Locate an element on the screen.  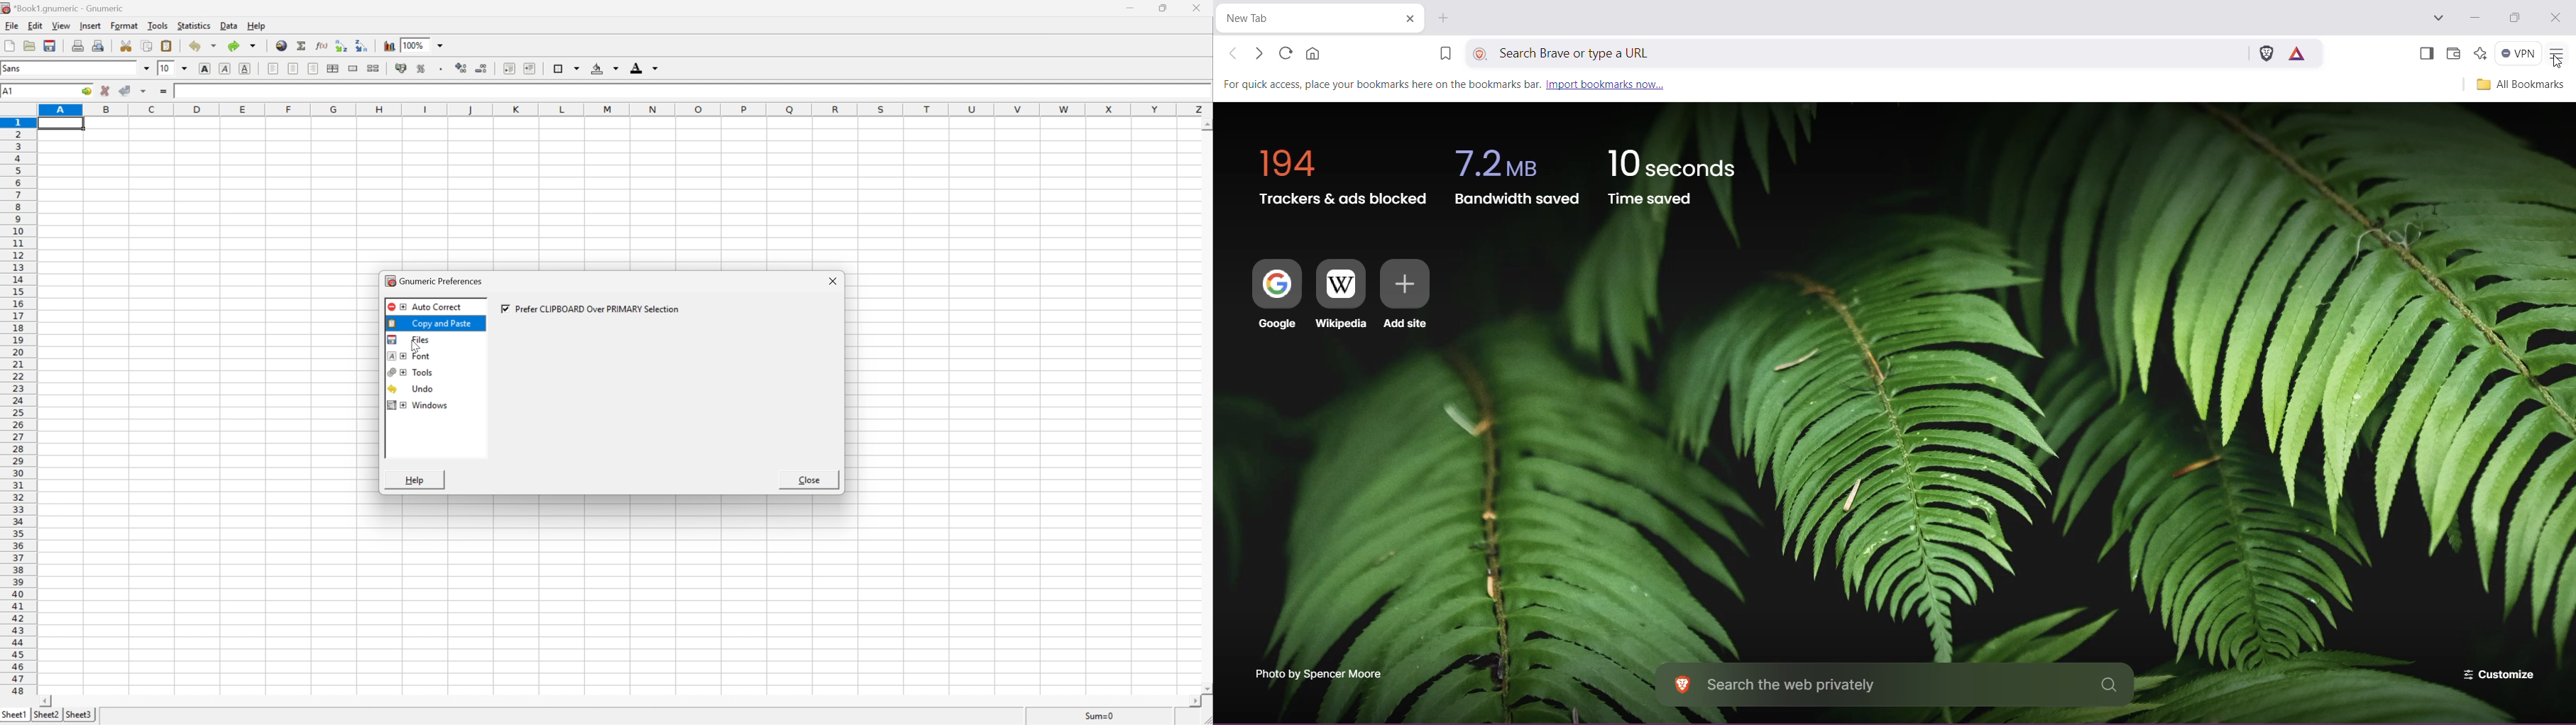
restore down is located at coordinates (1167, 8).